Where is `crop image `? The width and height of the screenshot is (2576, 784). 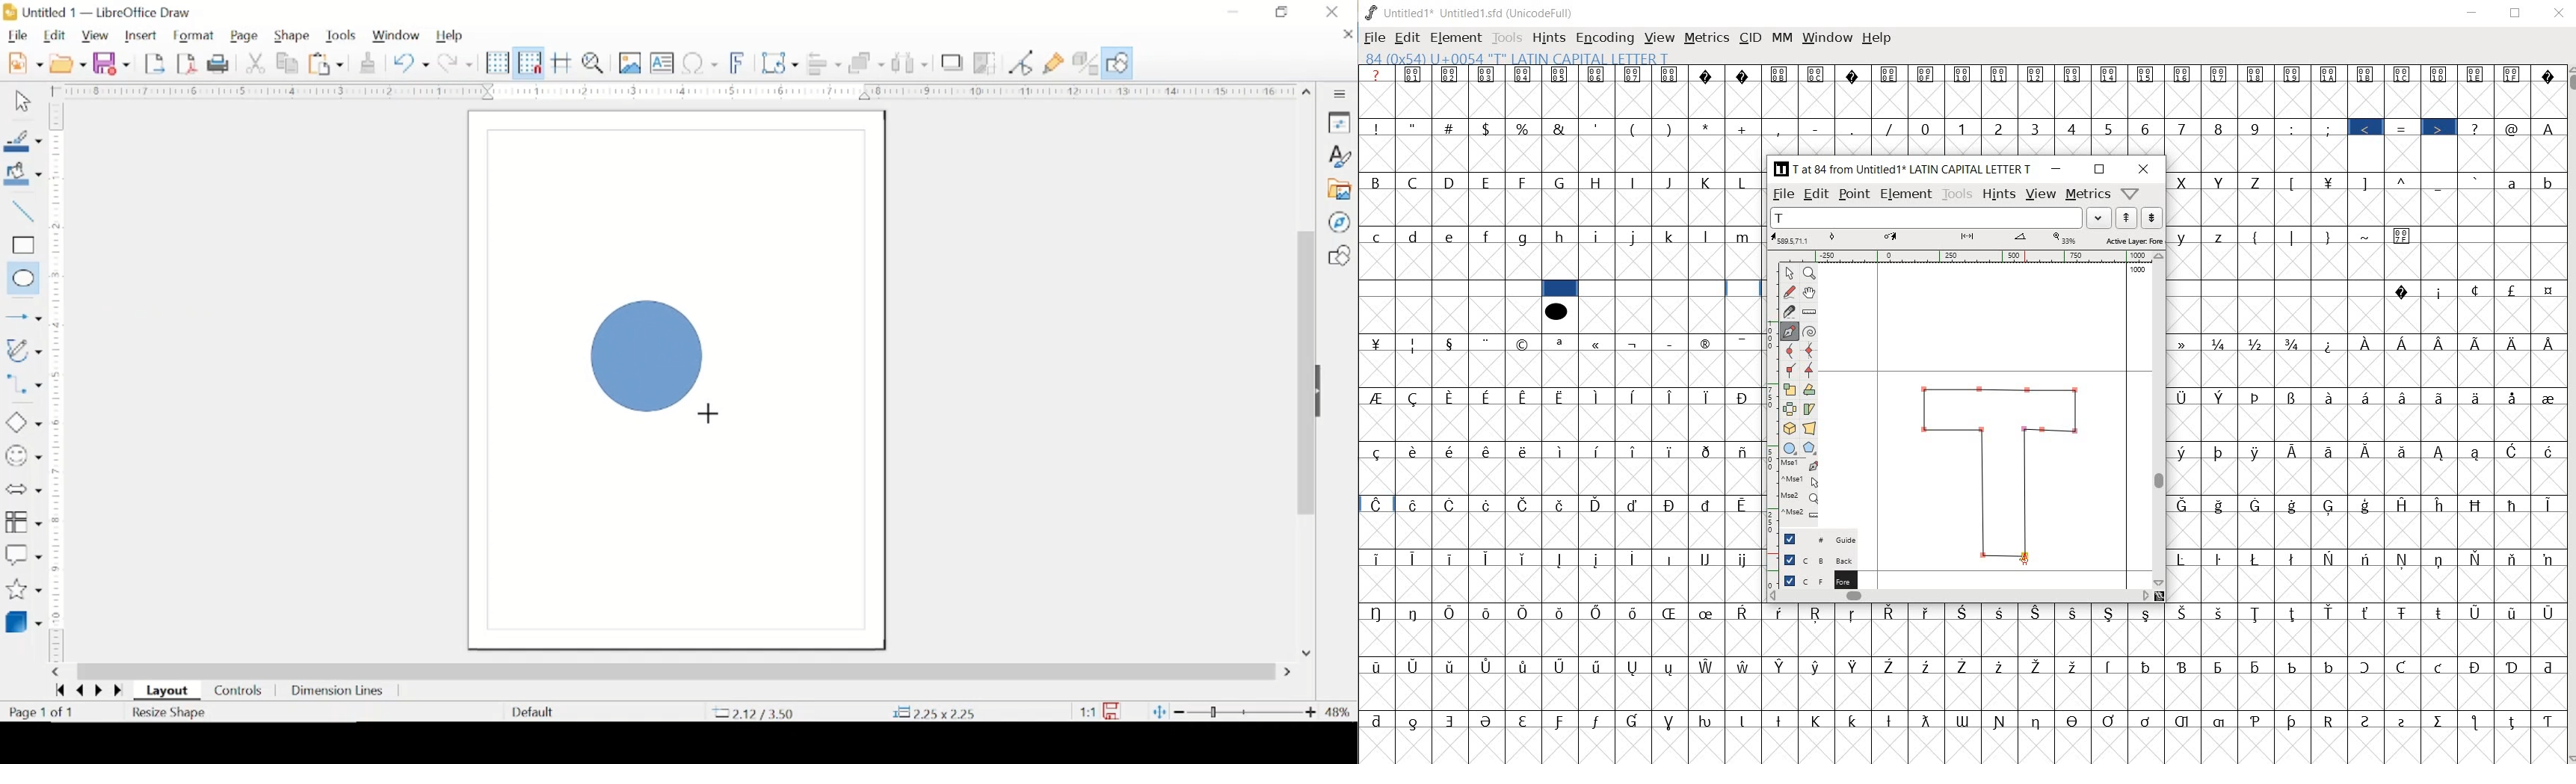
crop image  is located at coordinates (985, 63).